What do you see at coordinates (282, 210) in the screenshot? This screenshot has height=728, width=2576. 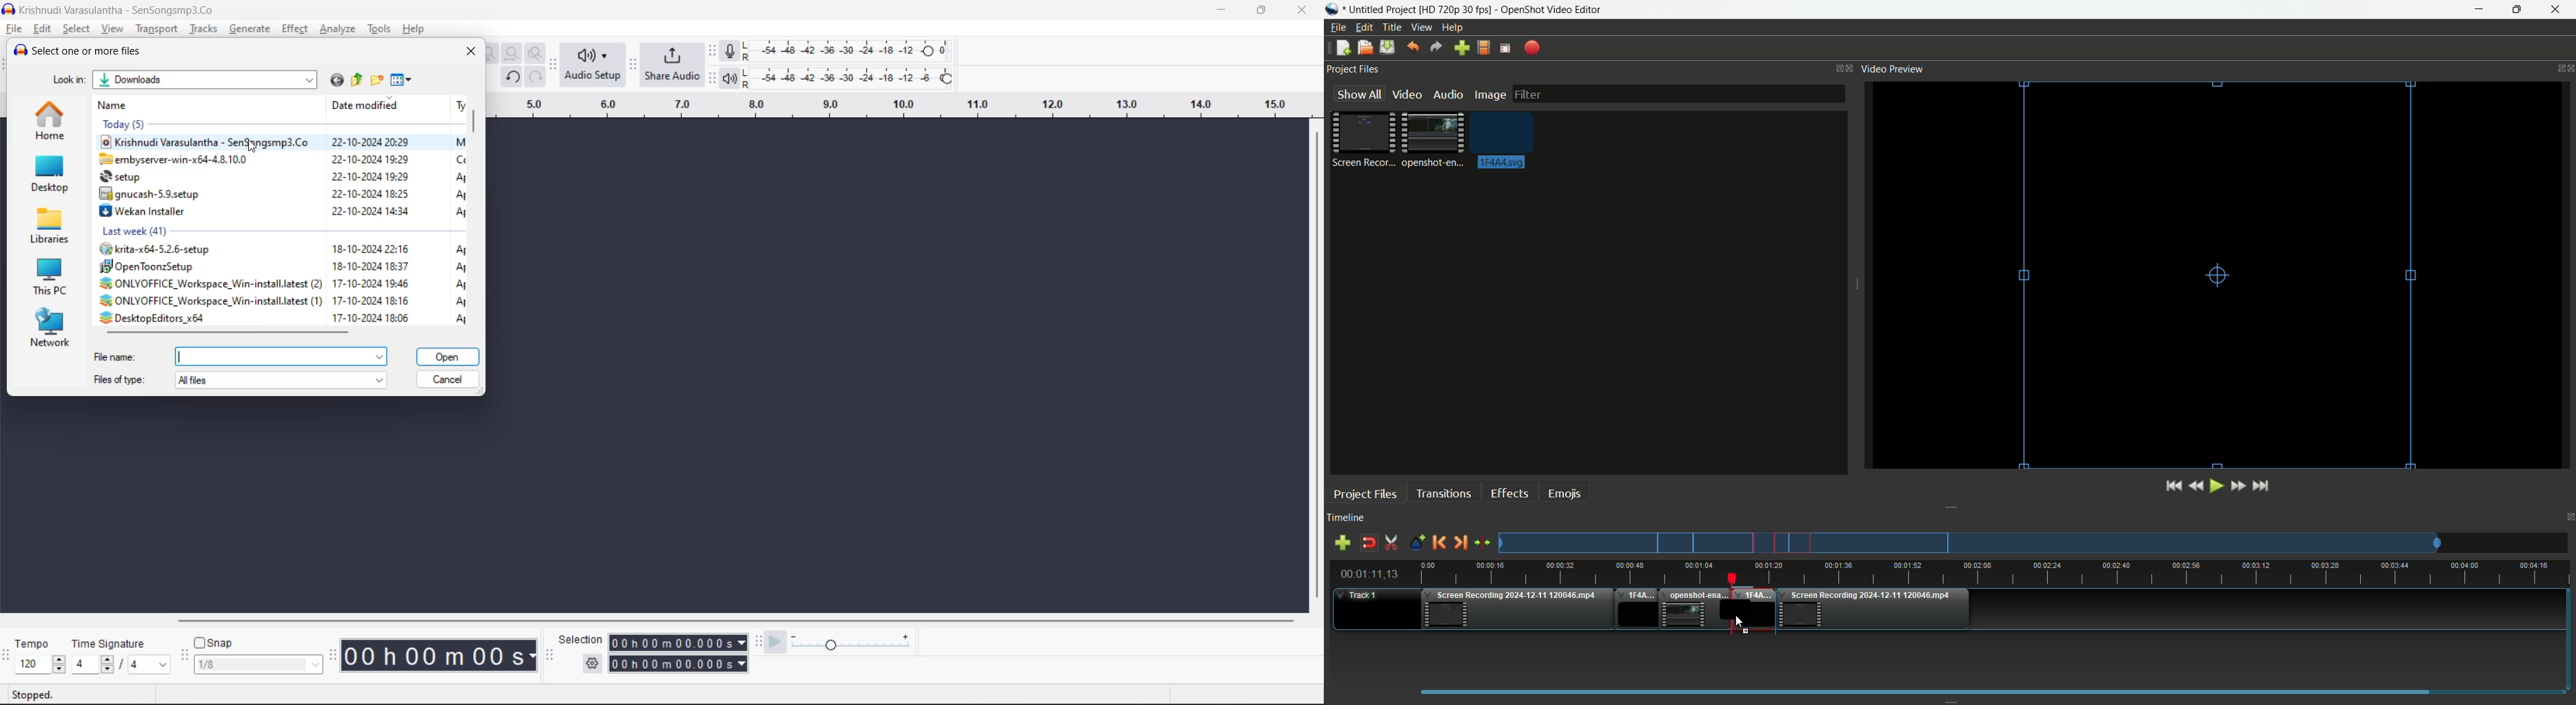 I see `J Wekan Installer 22-10-2024 14:34 A` at bounding box center [282, 210].